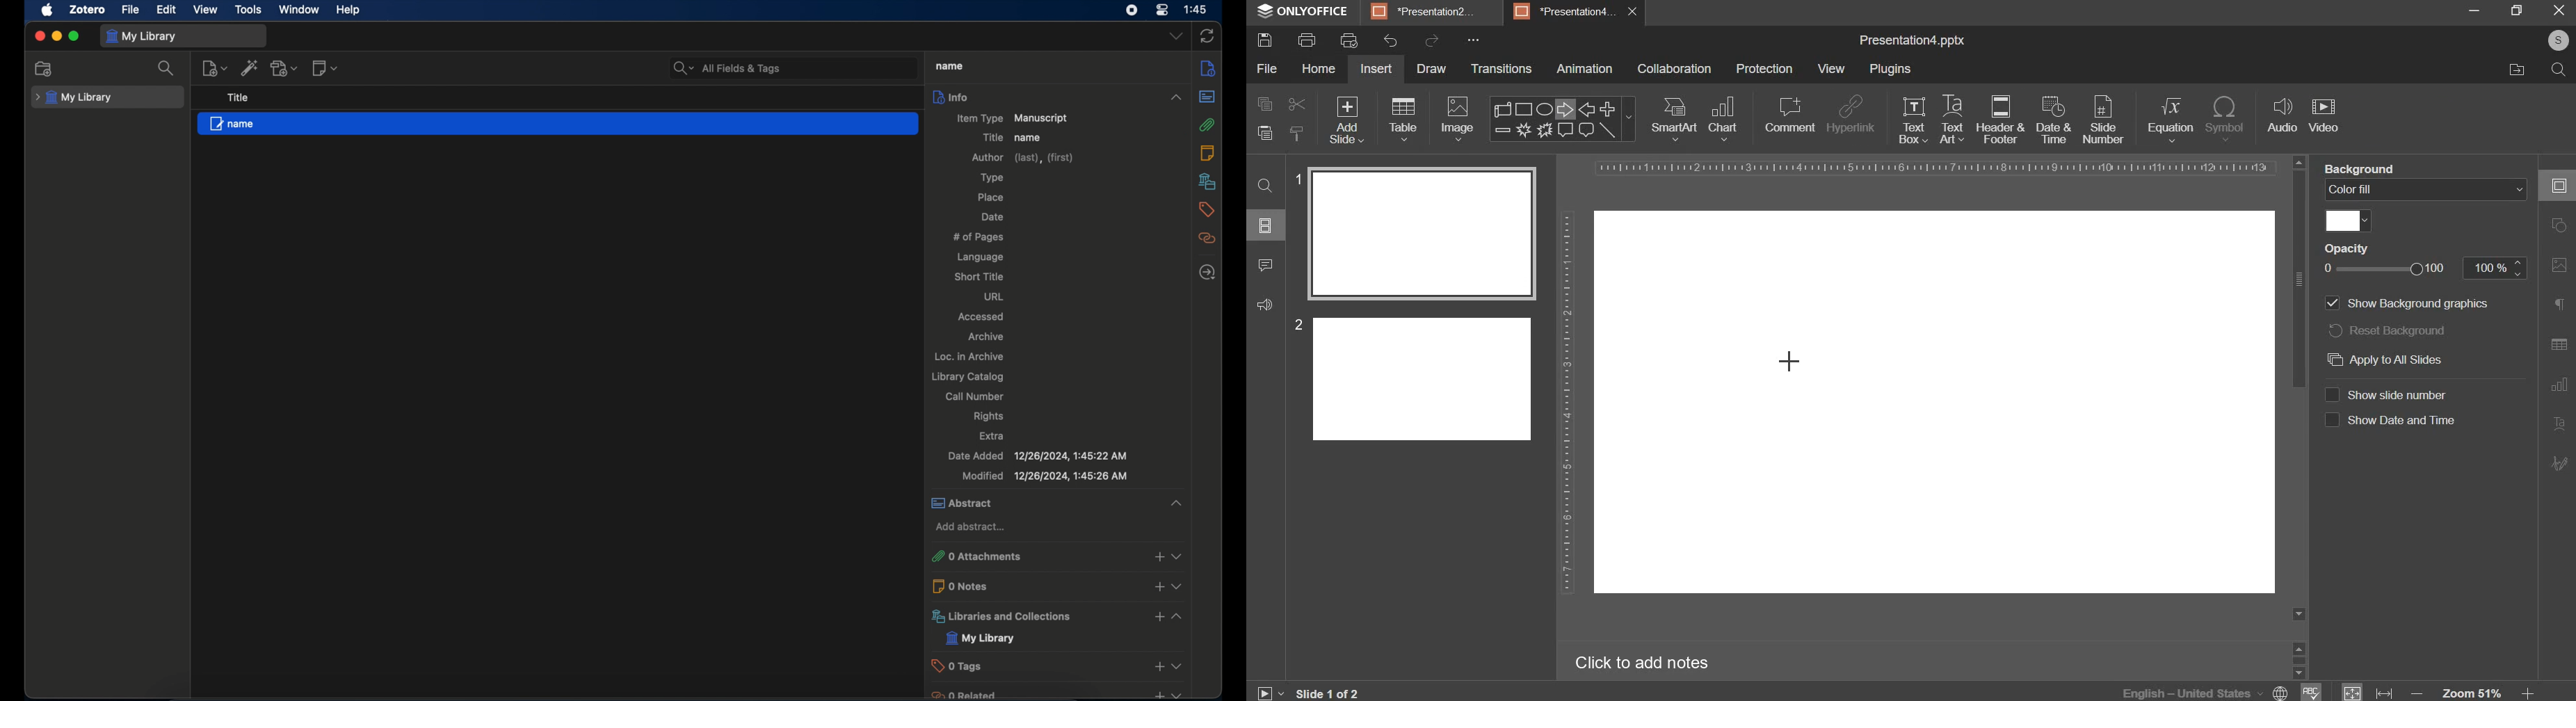 Image resolution: width=2576 pixels, height=728 pixels. I want to click on sound, so click(1264, 307).